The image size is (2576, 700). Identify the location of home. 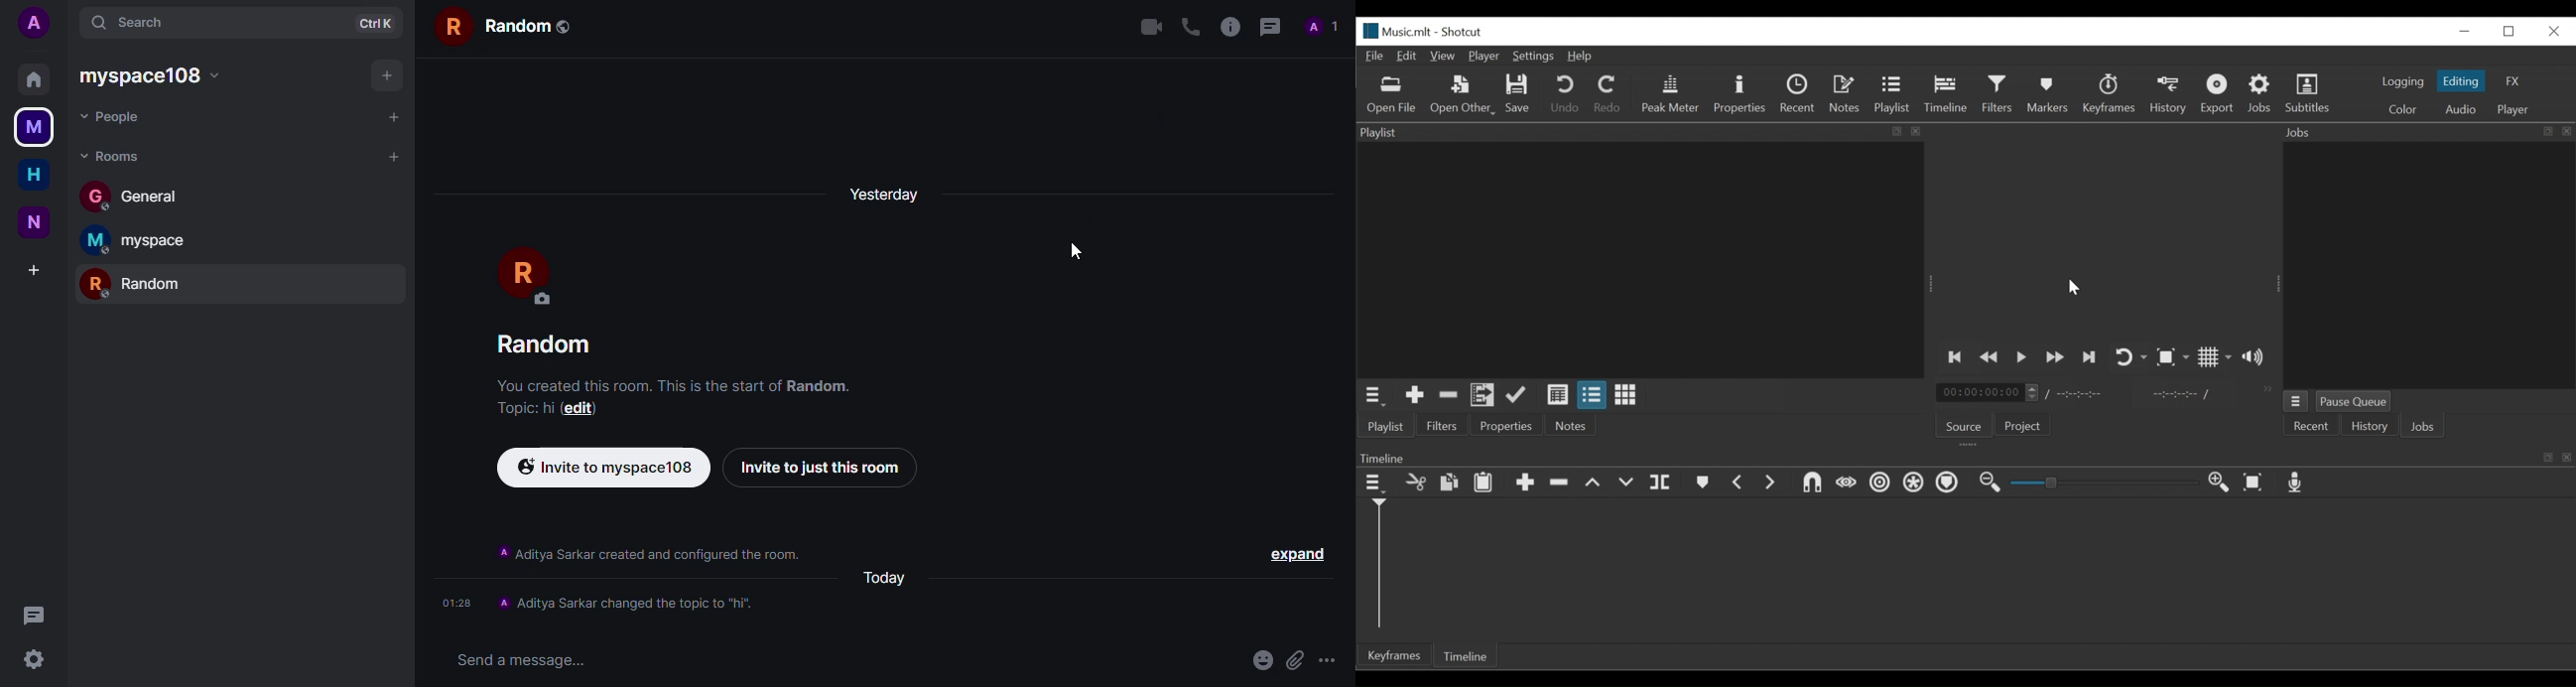
(33, 176).